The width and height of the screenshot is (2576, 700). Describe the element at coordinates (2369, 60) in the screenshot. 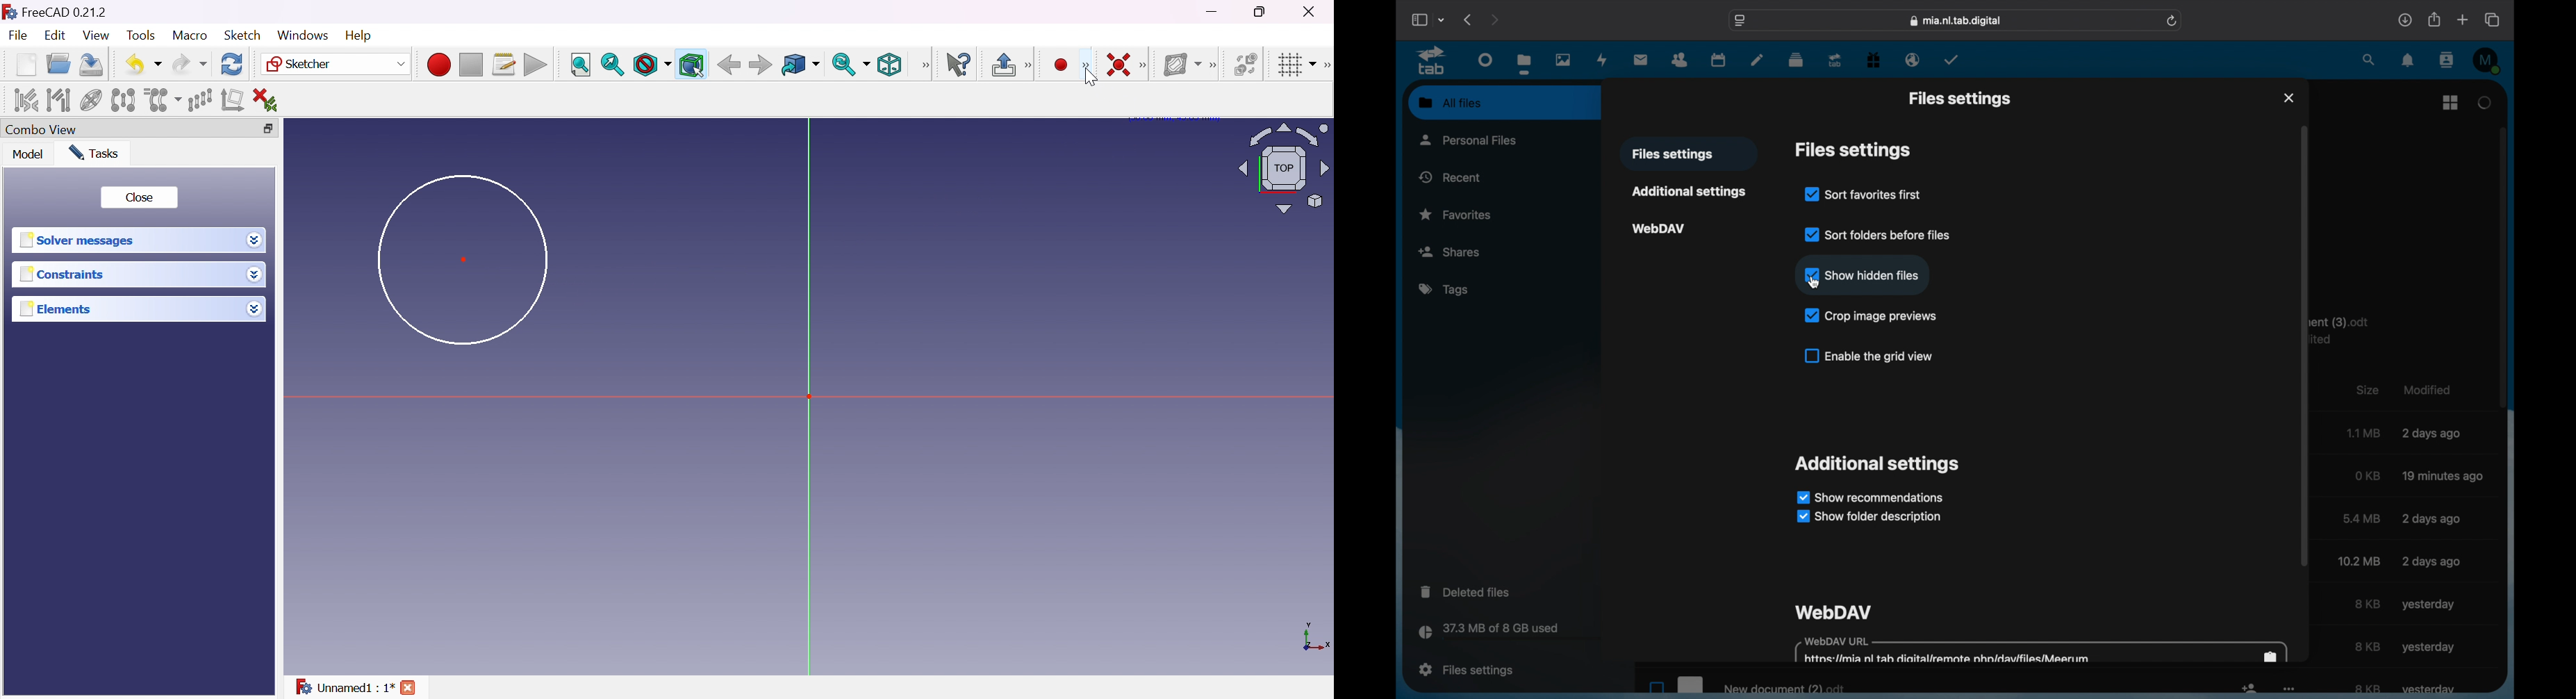

I see `search` at that location.